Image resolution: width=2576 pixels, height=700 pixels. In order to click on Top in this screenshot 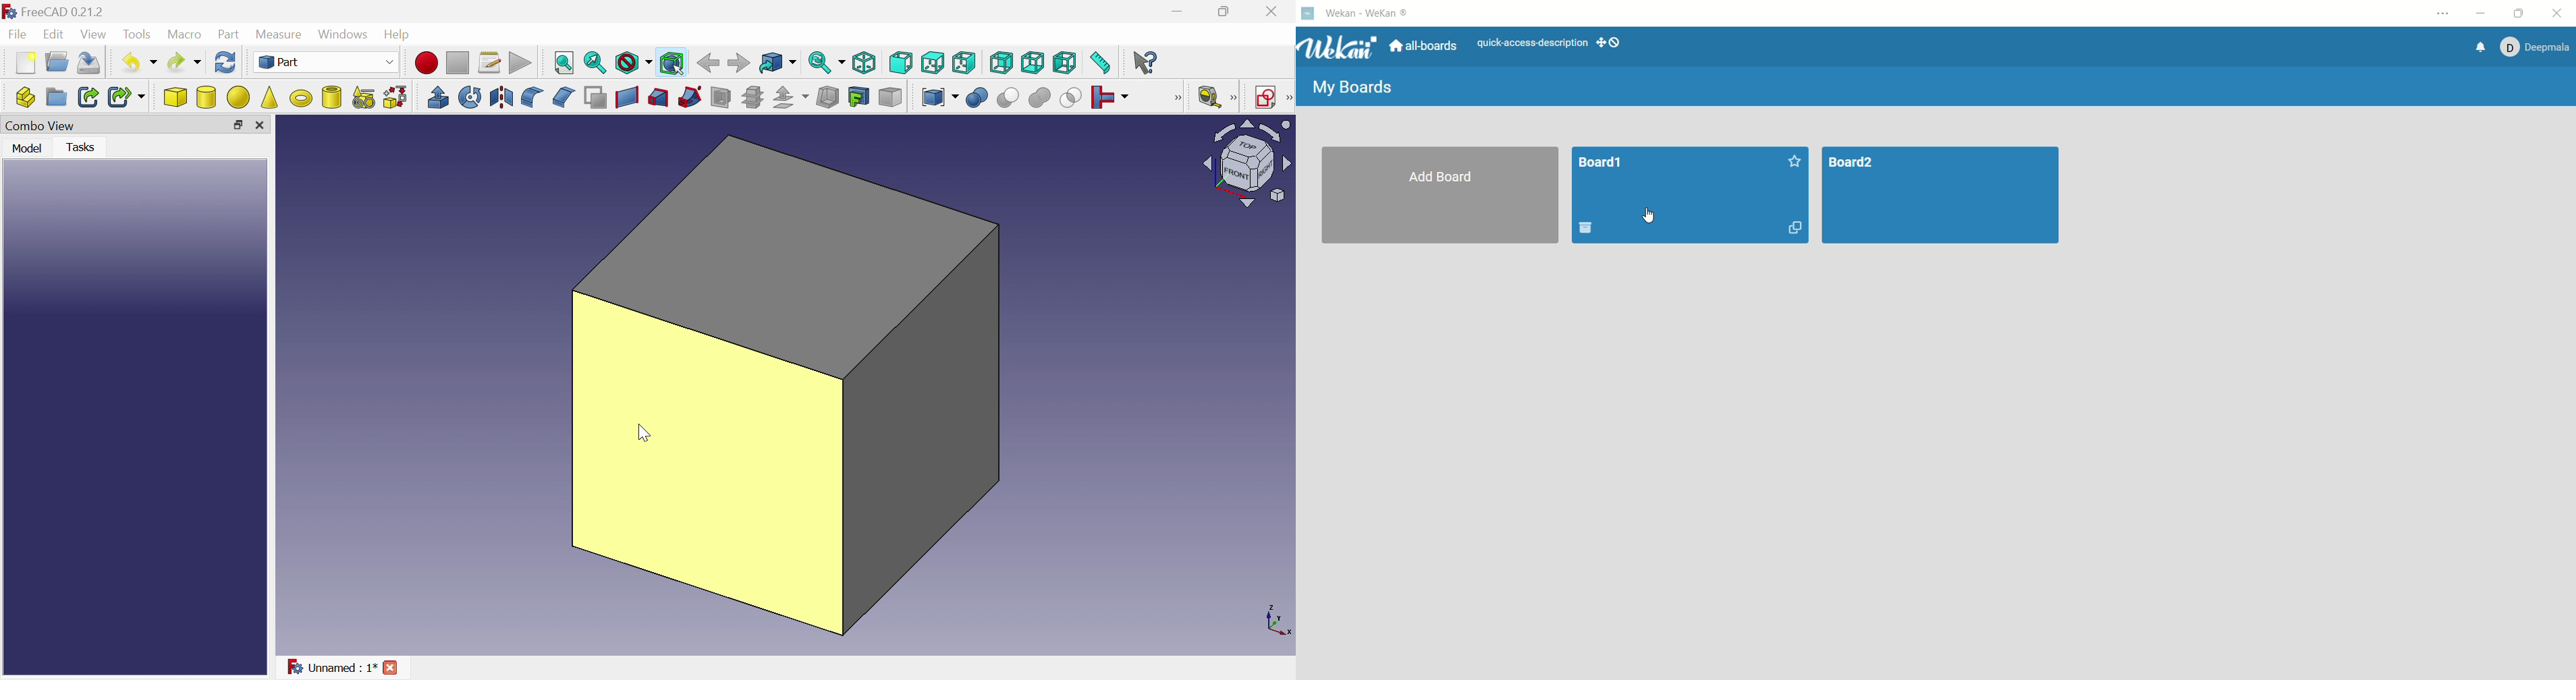, I will do `click(934, 63)`.